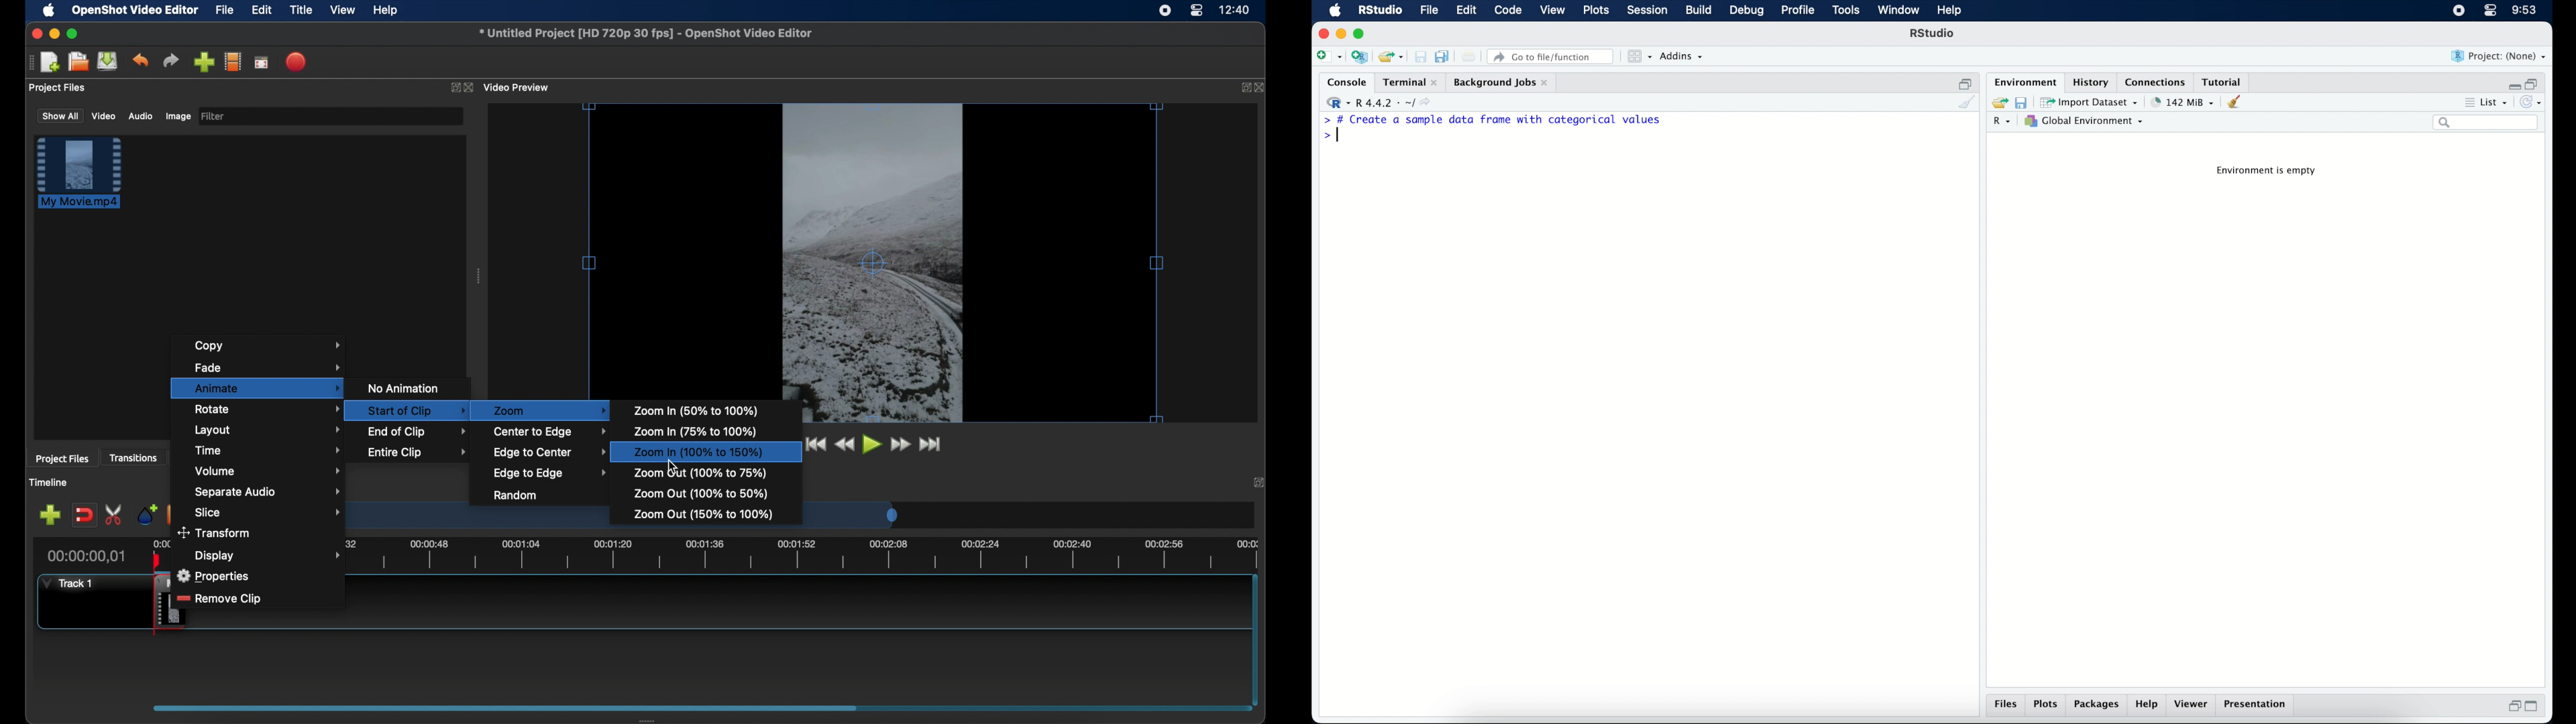 This screenshot has width=2576, height=728. Describe the element at coordinates (2467, 101) in the screenshot. I see `more options` at that location.